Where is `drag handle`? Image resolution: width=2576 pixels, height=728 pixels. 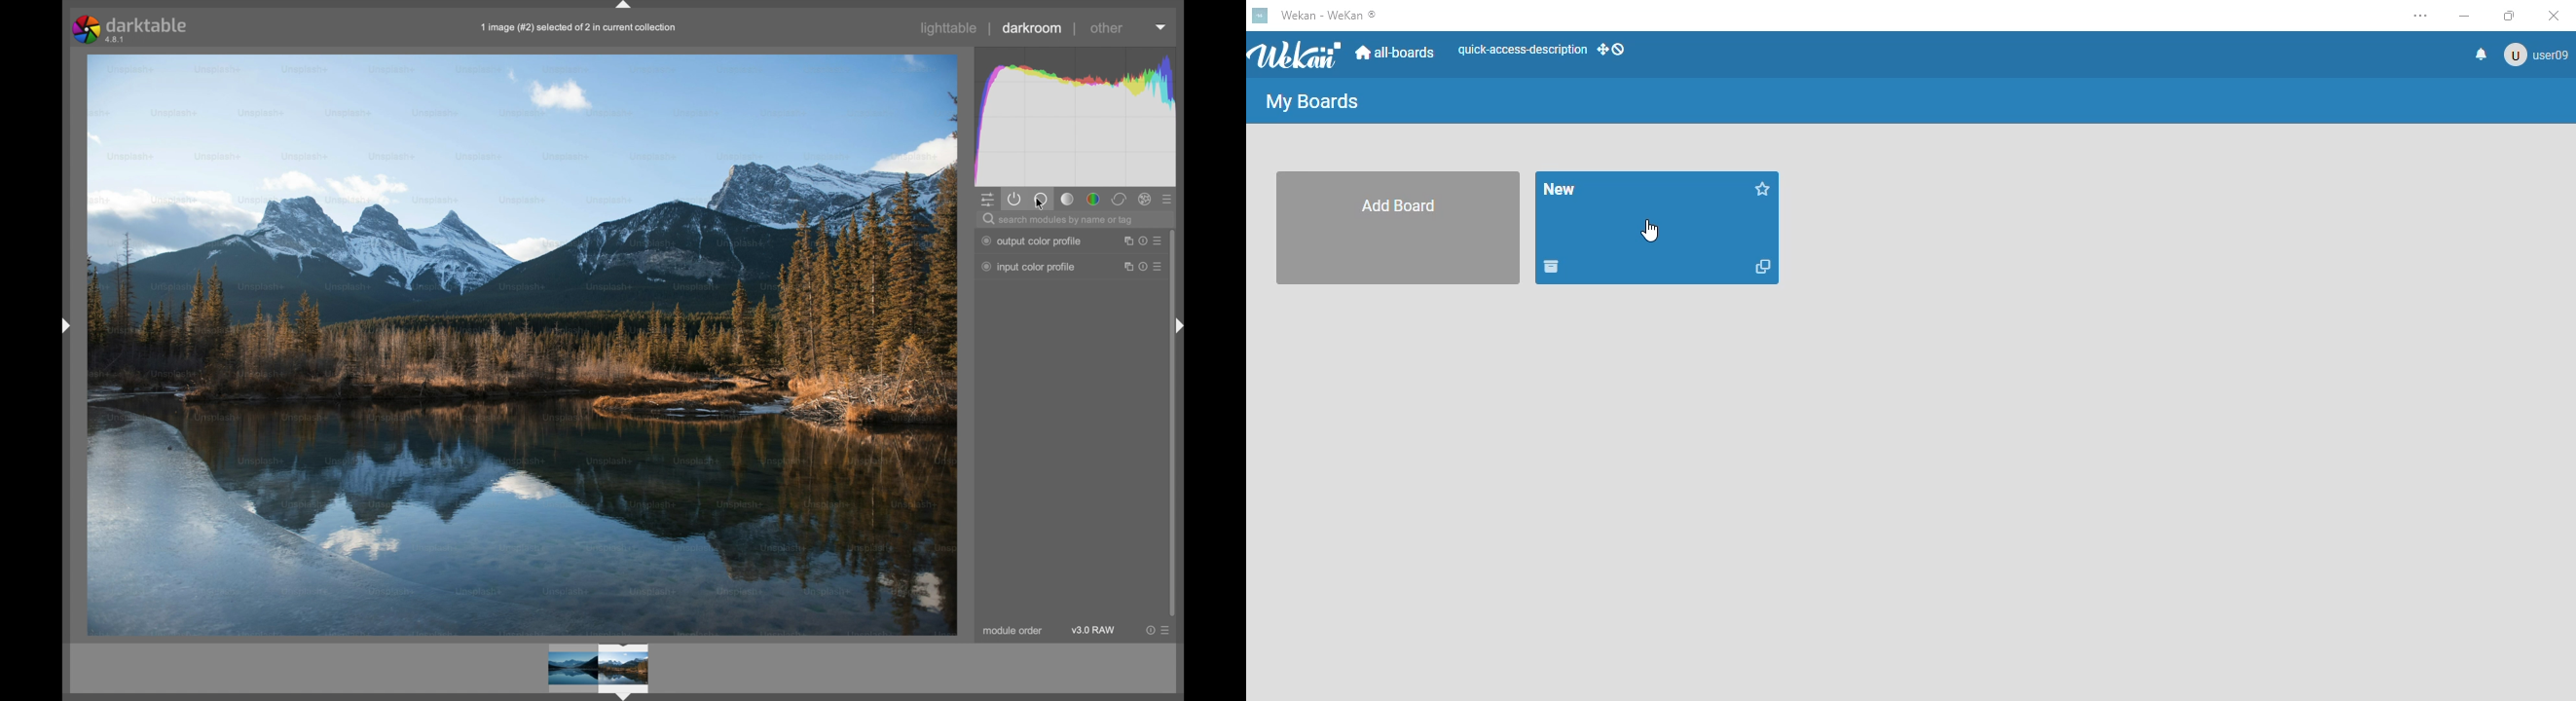 drag handle is located at coordinates (1179, 326).